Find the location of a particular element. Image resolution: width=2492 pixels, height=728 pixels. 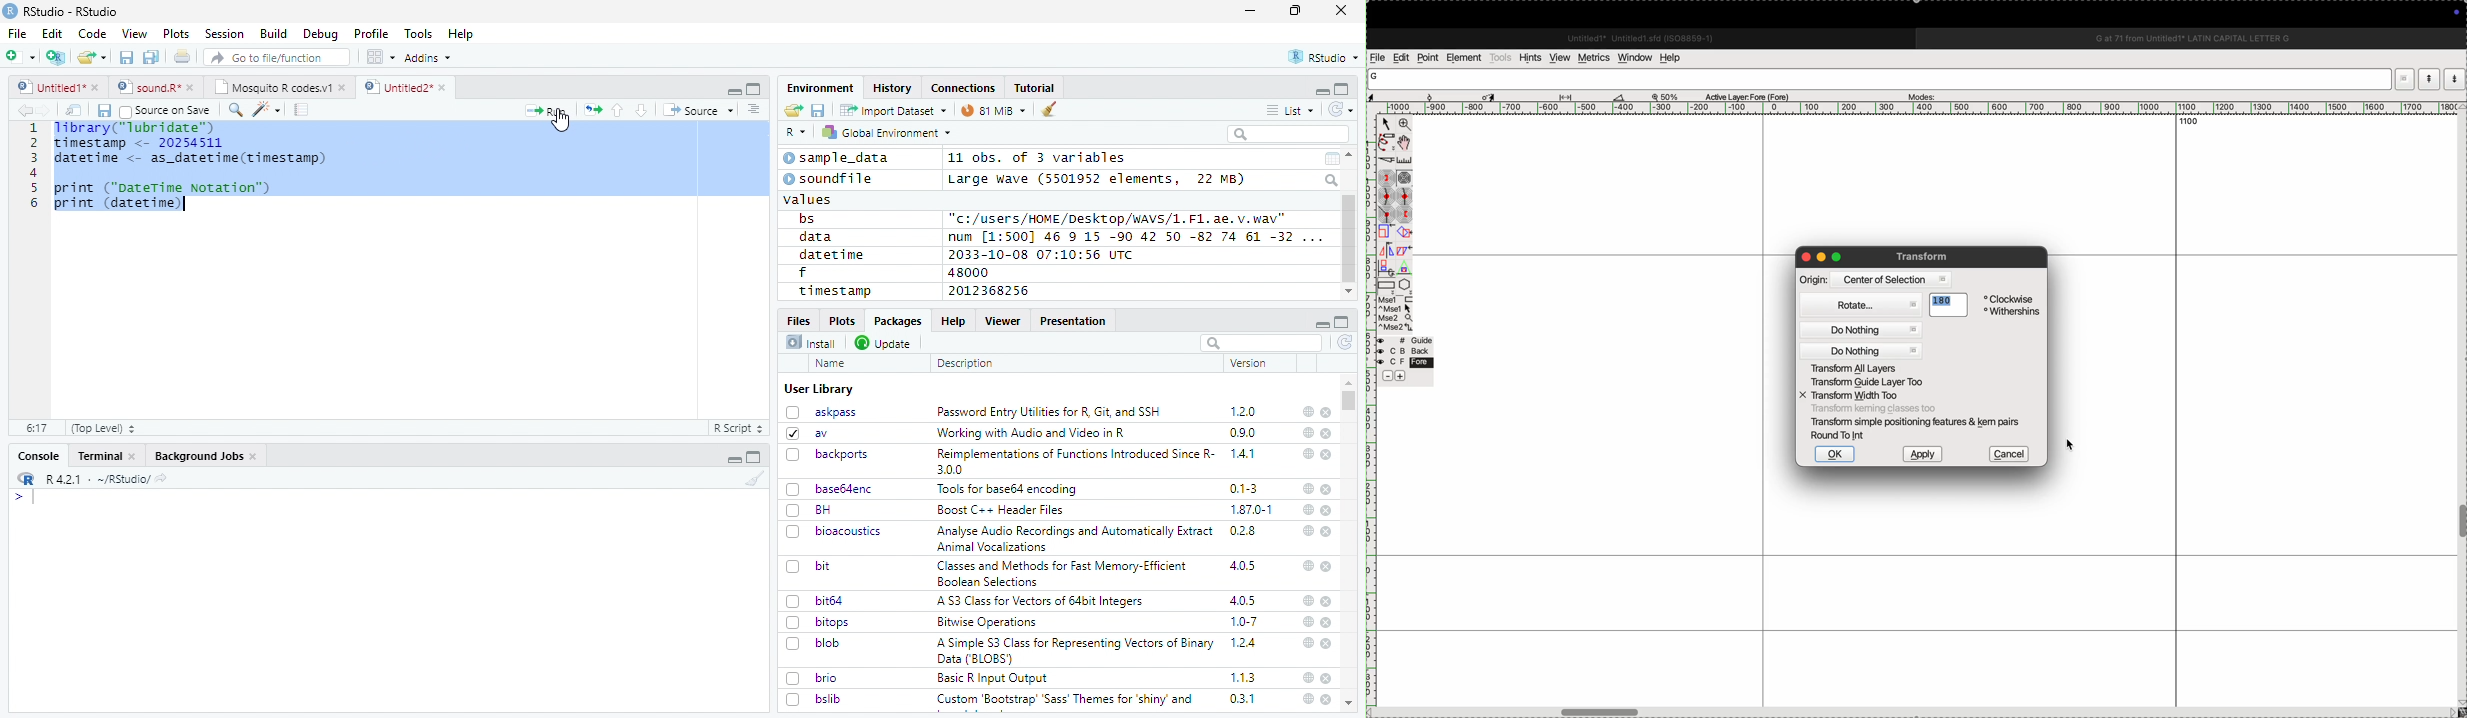

sound.R* is located at coordinates (156, 88).